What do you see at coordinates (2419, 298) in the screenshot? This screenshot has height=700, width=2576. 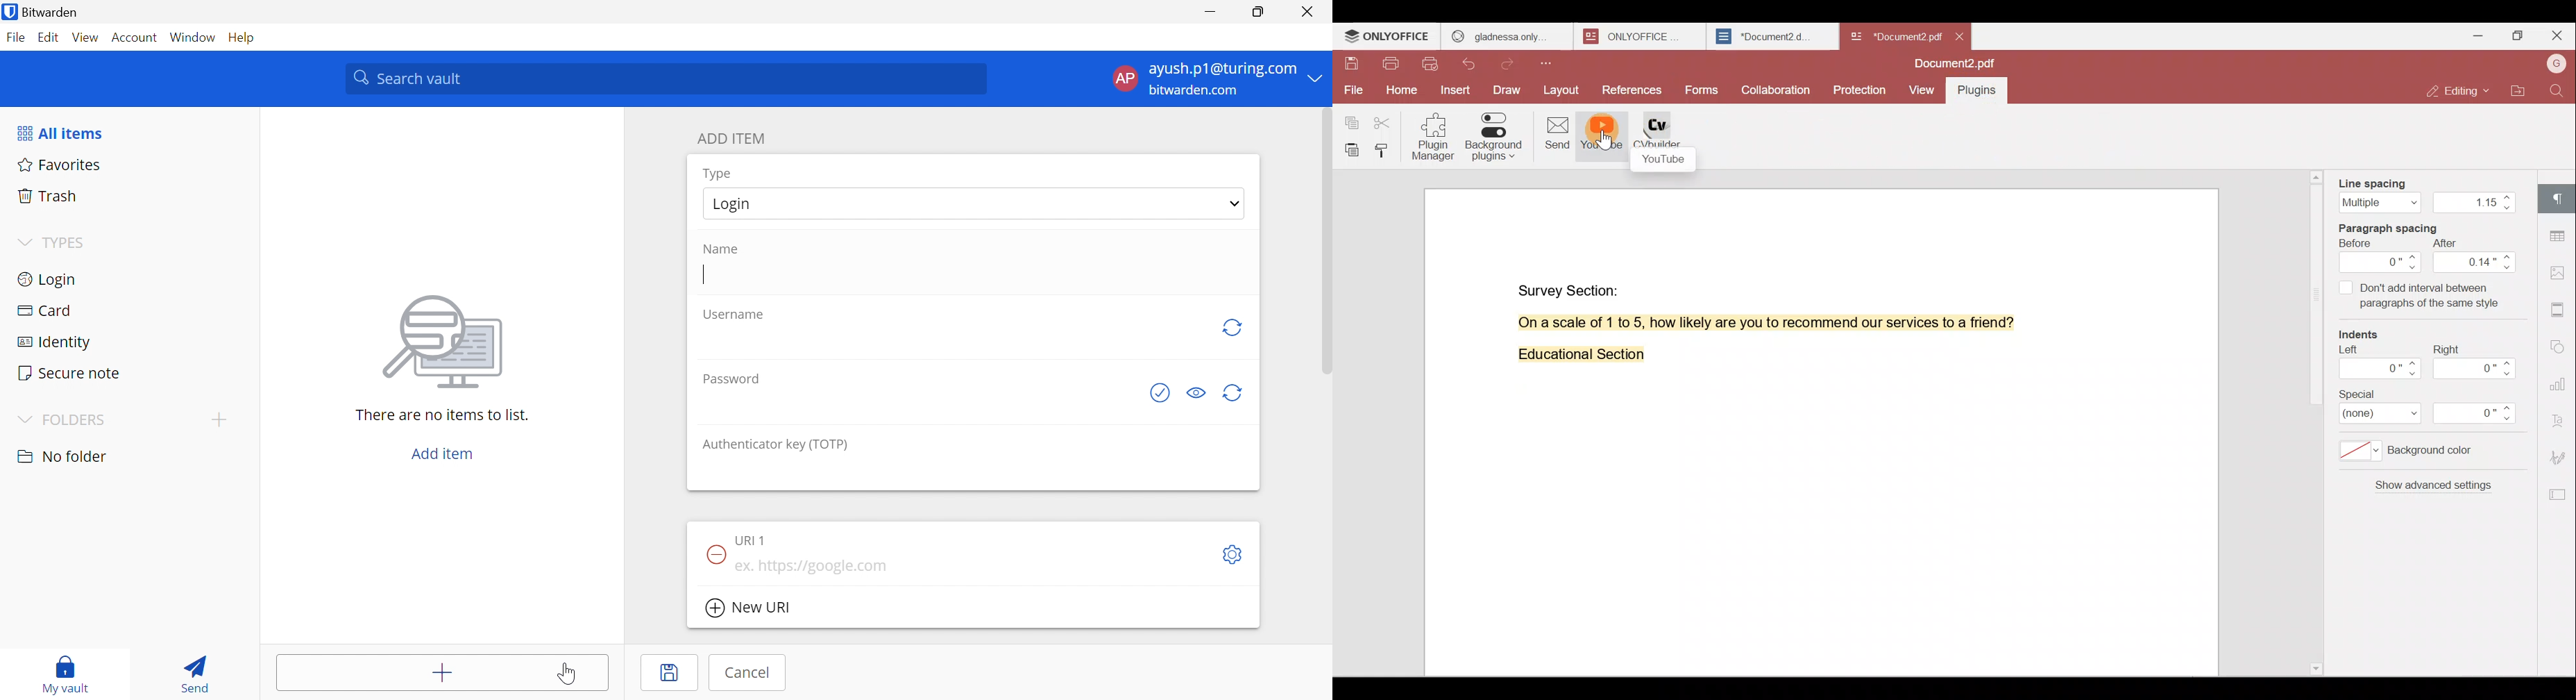 I see `Don't add interval between
paragraphs of the same style` at bounding box center [2419, 298].